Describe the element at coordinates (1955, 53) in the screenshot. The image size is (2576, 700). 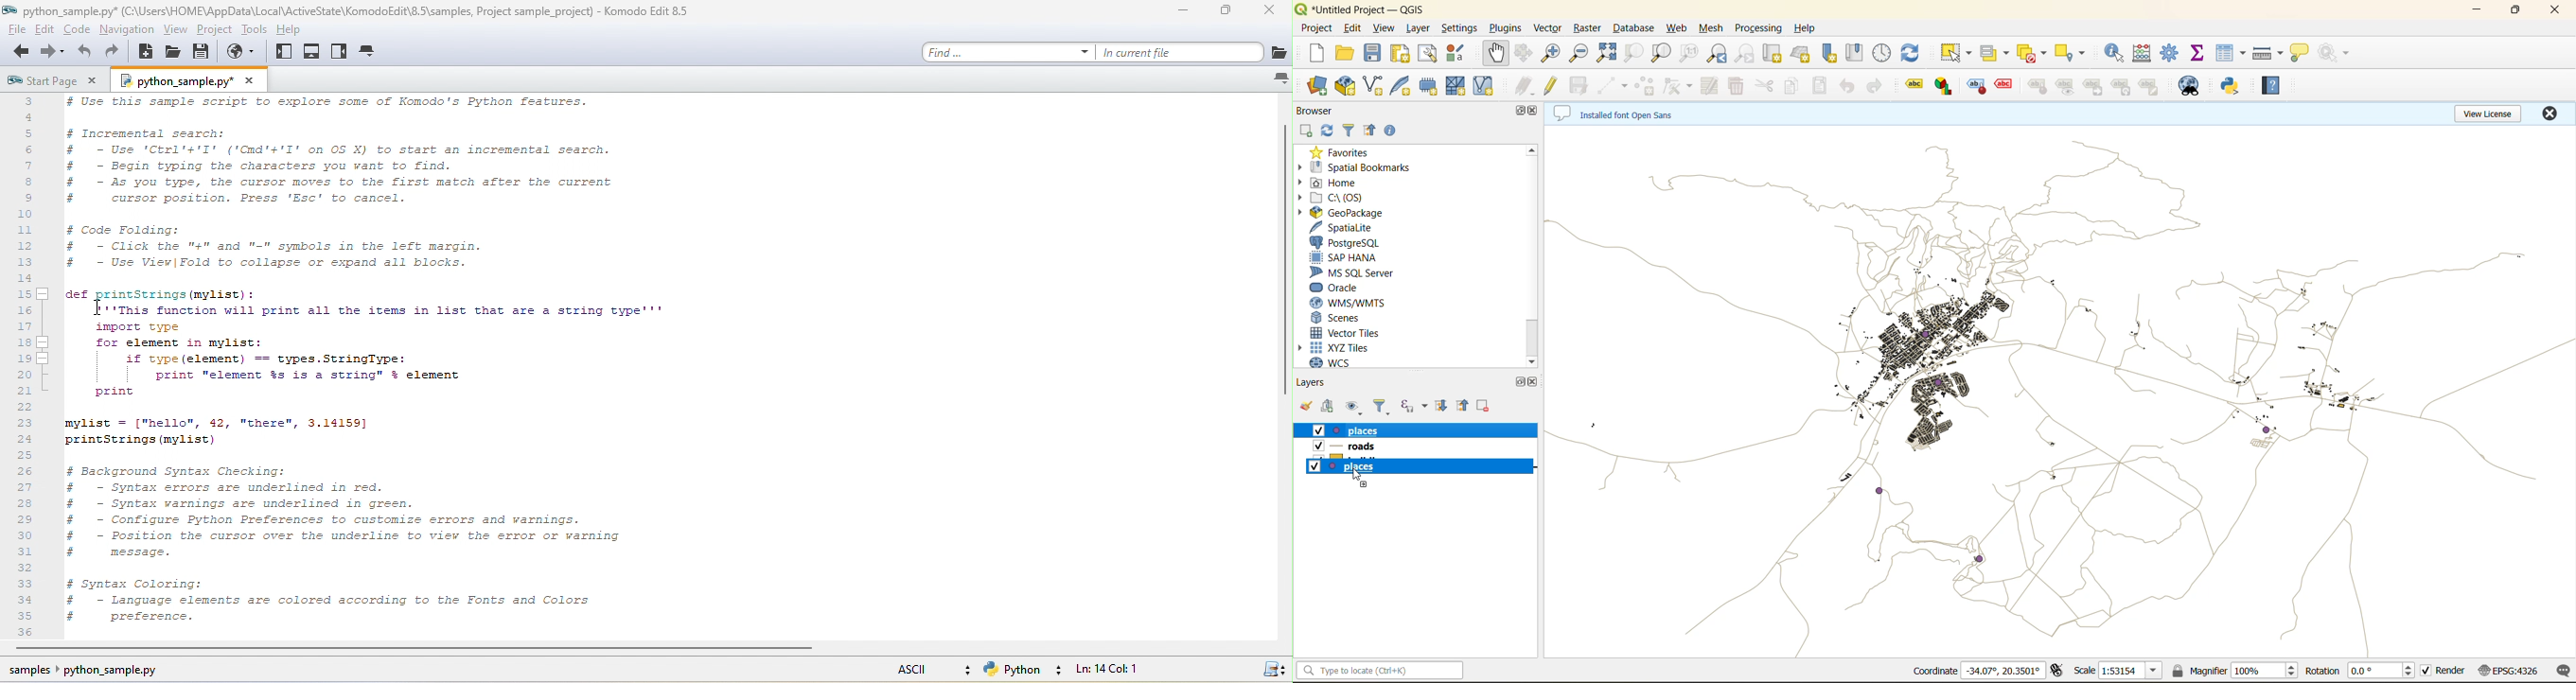
I see `select ` at that location.